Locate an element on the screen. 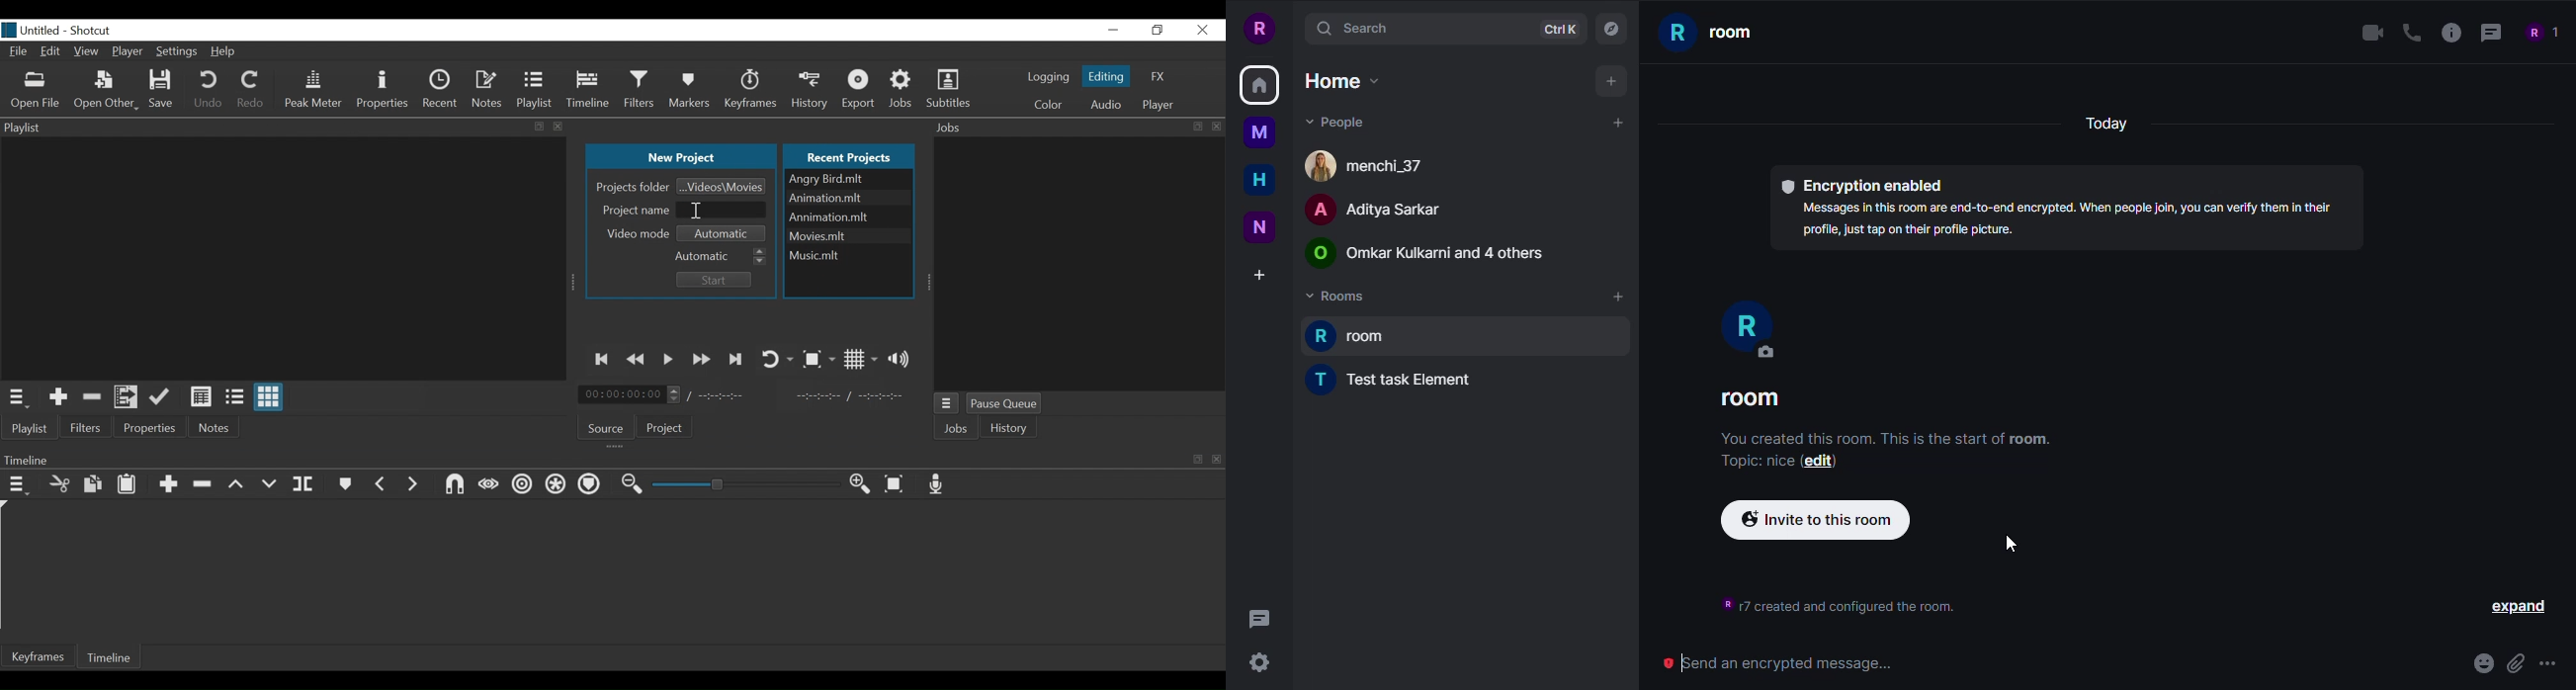 The image size is (2576, 700). cursor is located at coordinates (2010, 543).